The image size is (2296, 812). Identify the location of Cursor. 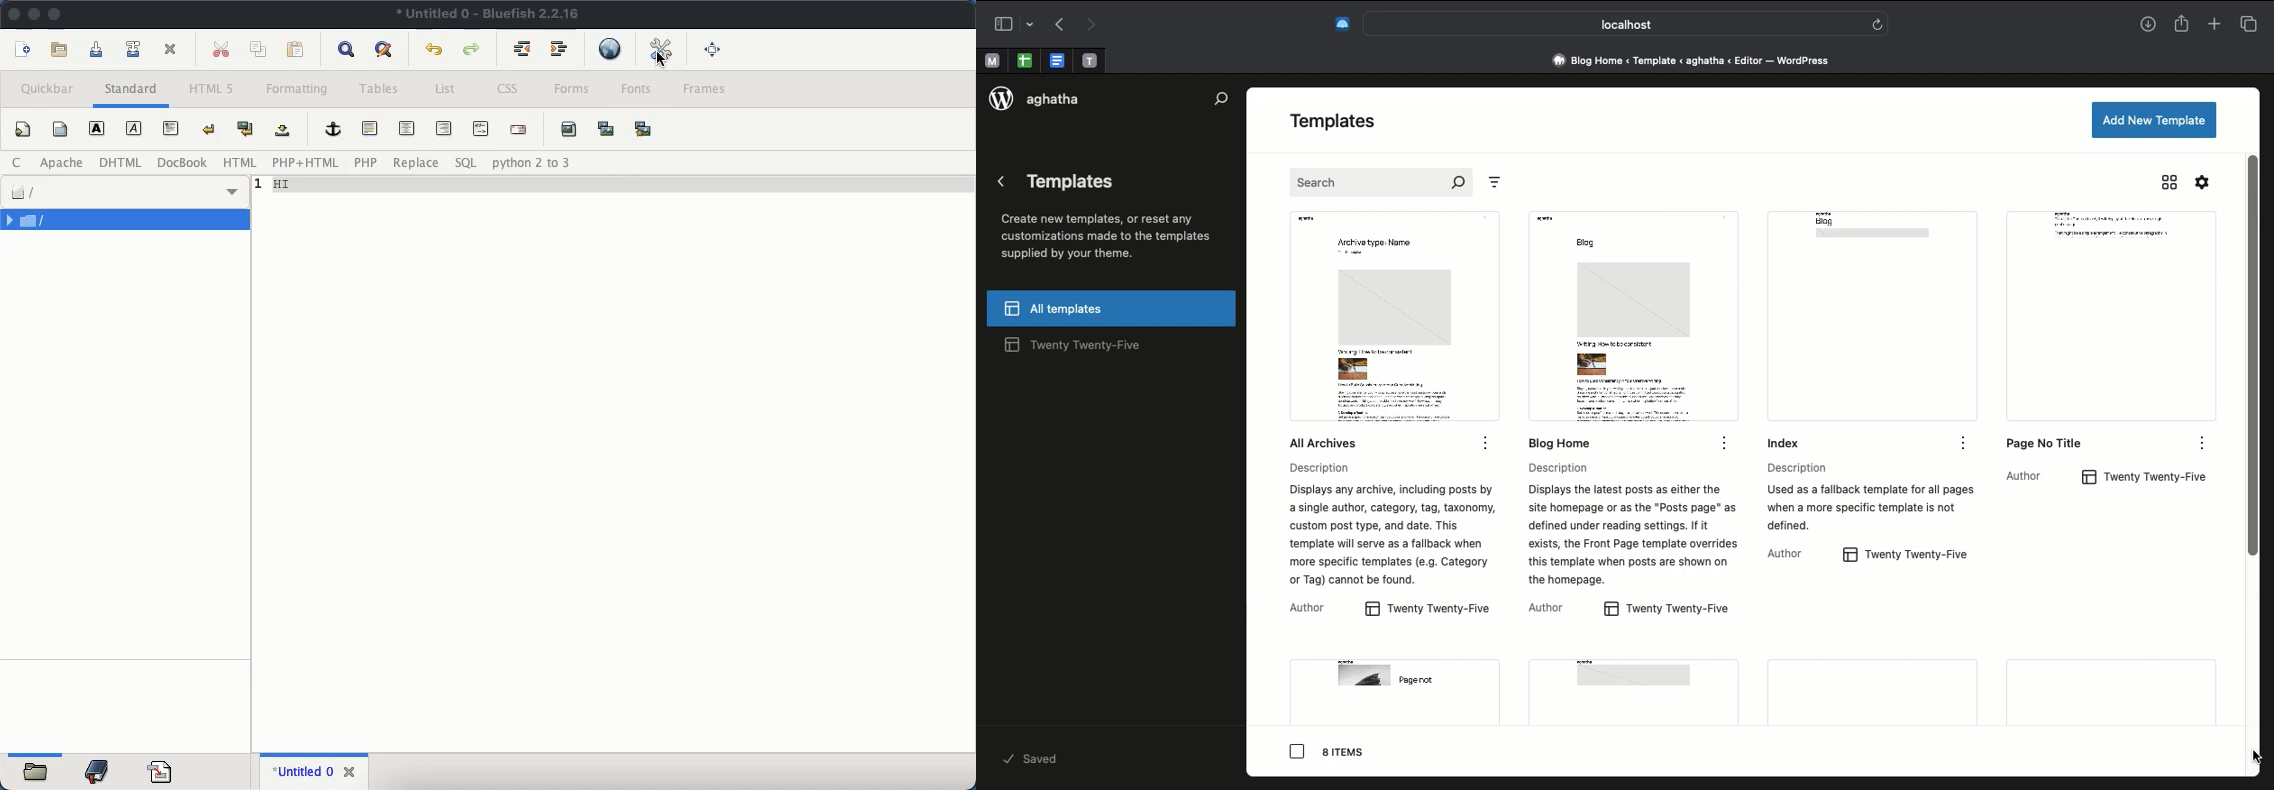
(661, 61).